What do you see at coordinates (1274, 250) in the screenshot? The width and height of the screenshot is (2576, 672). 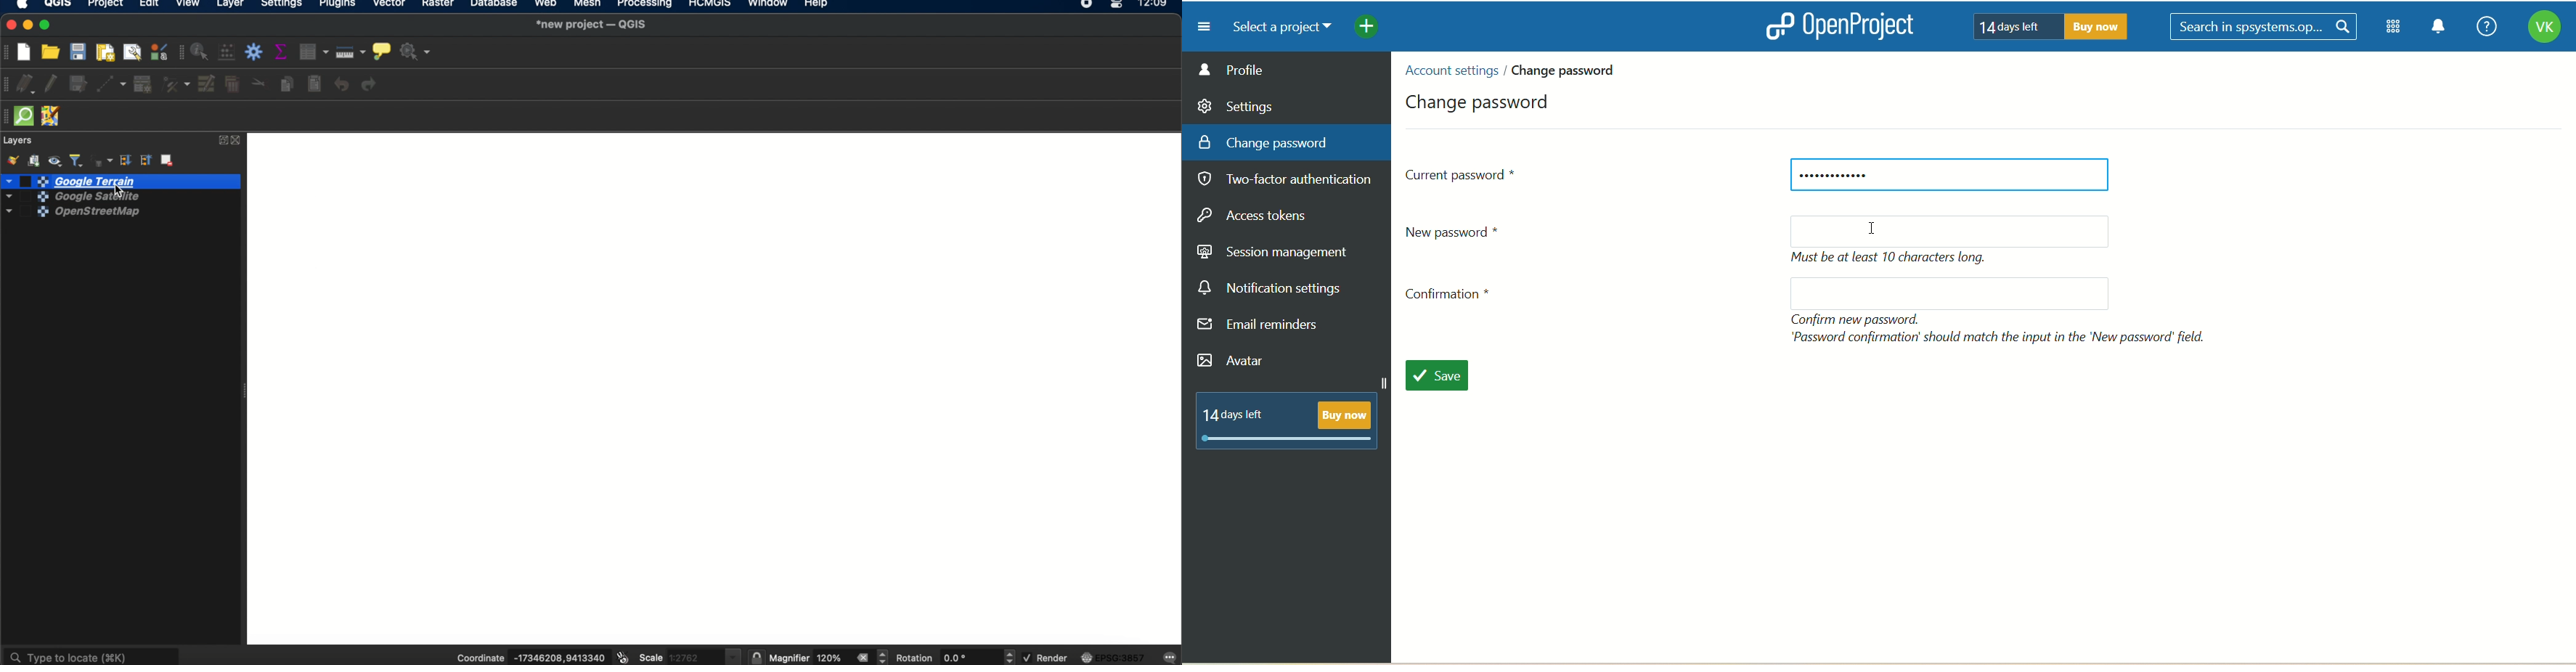 I see `session management` at bounding box center [1274, 250].